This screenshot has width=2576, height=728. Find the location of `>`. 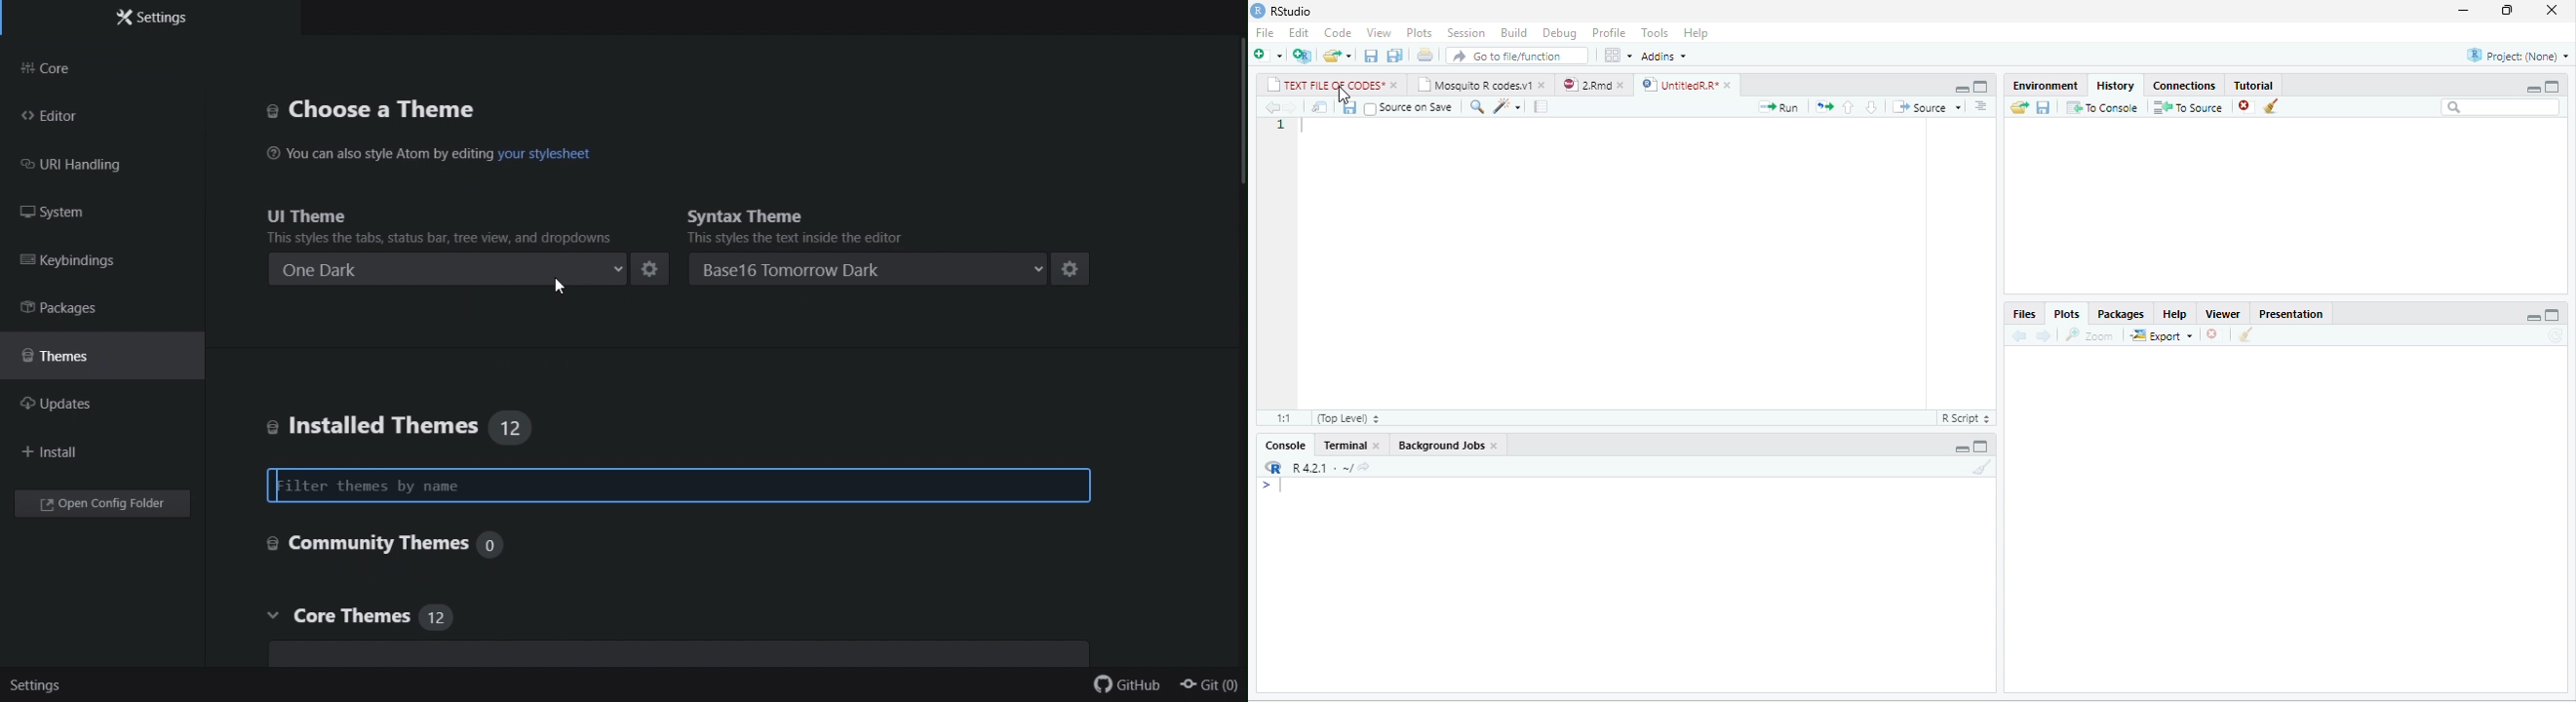

> is located at coordinates (1271, 485).